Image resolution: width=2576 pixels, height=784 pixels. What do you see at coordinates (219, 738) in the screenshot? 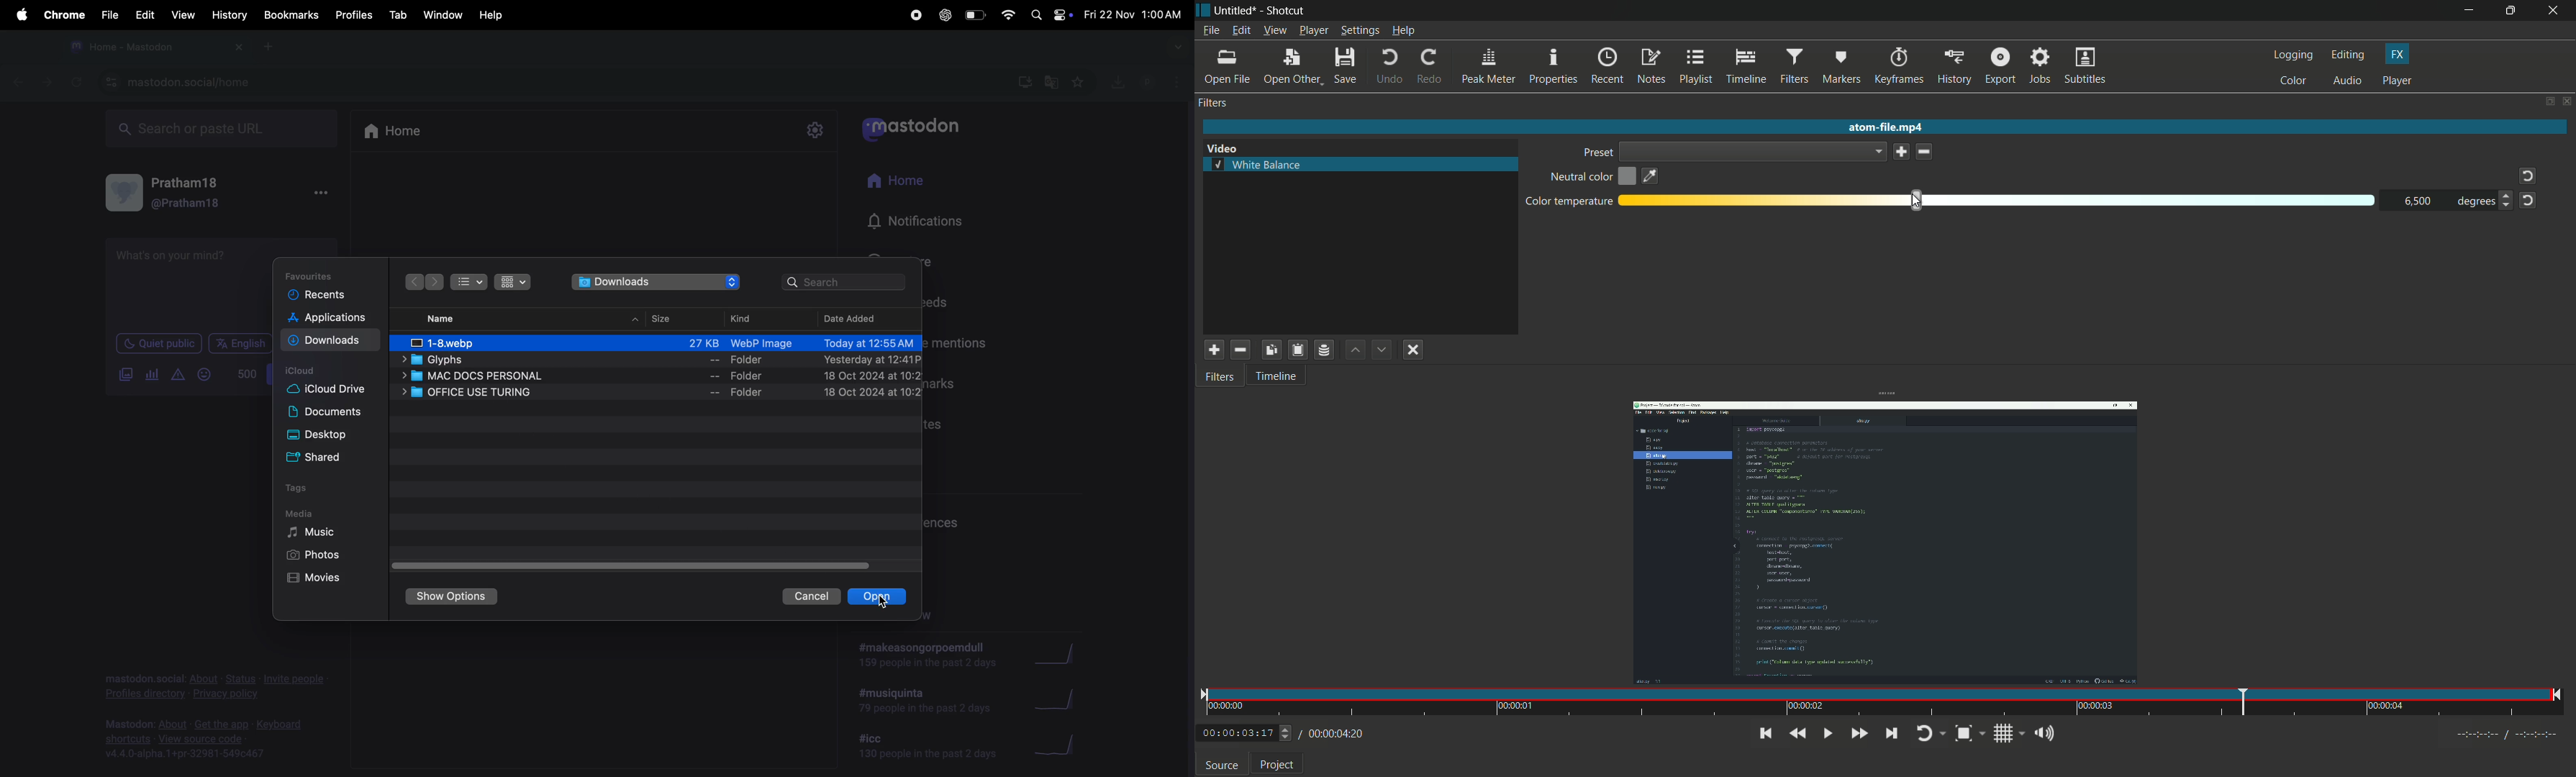
I see `source code` at bounding box center [219, 738].